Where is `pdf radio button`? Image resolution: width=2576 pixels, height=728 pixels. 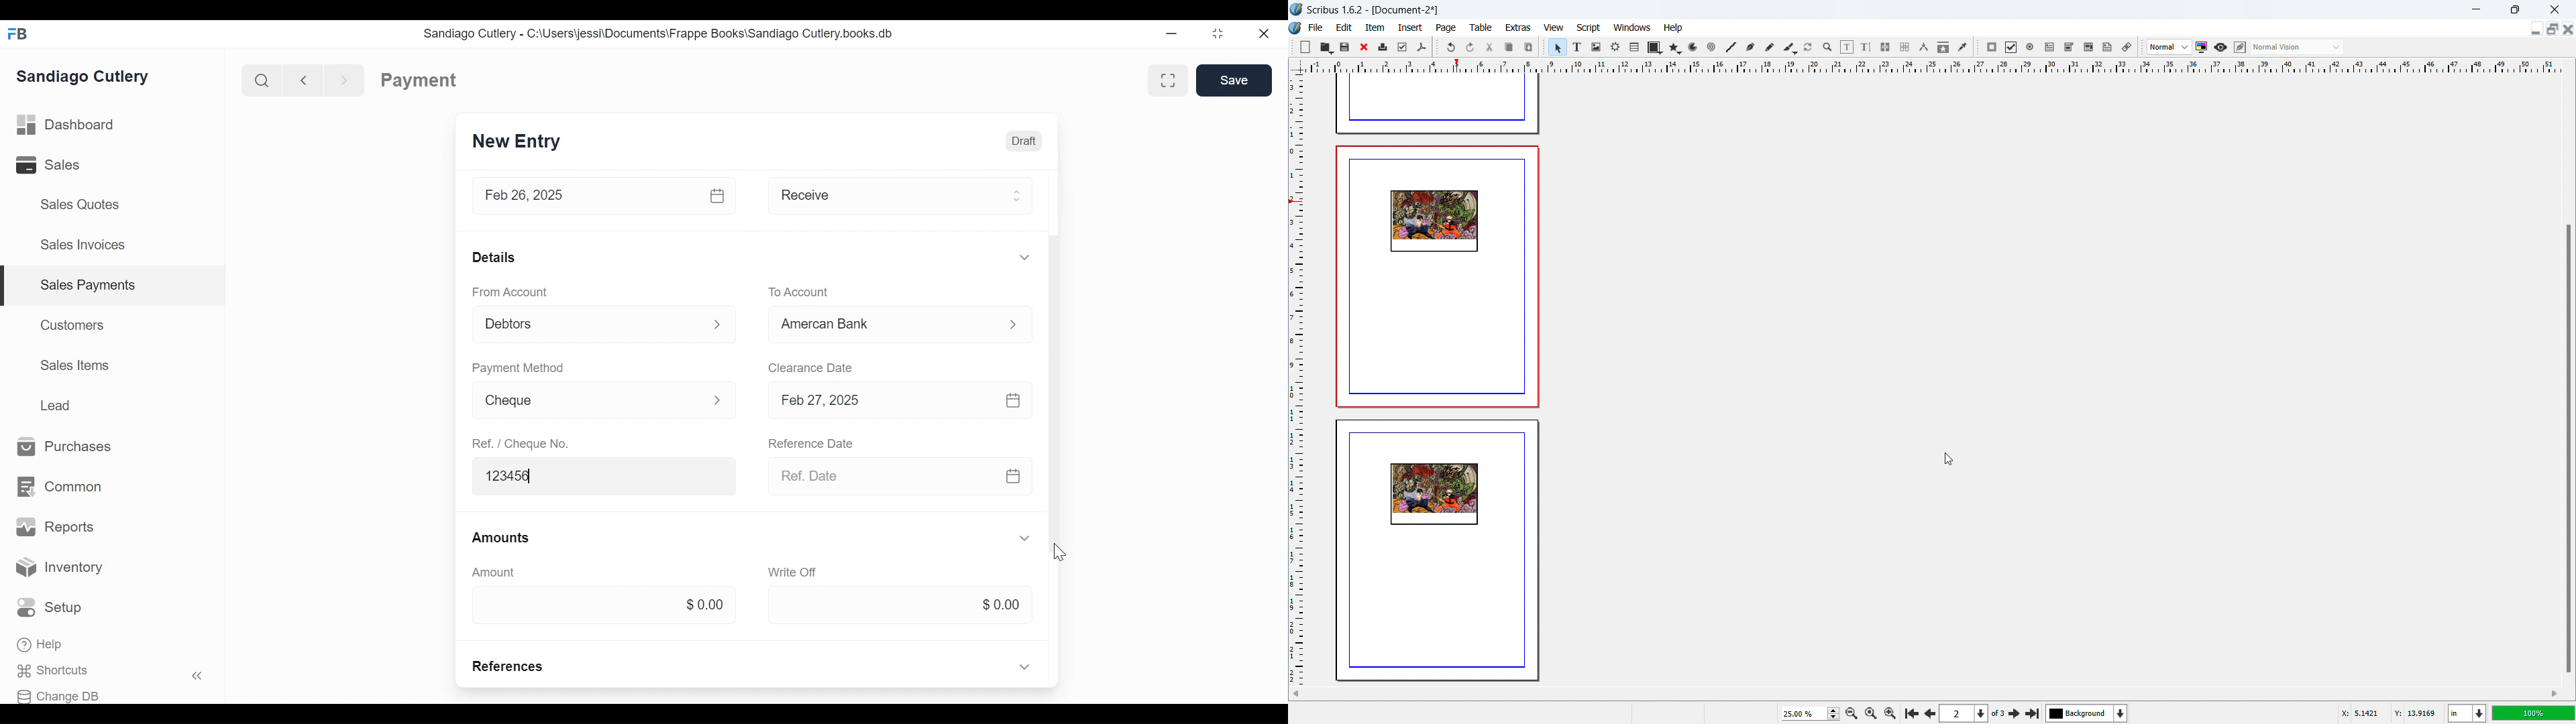 pdf radio button is located at coordinates (2030, 46).